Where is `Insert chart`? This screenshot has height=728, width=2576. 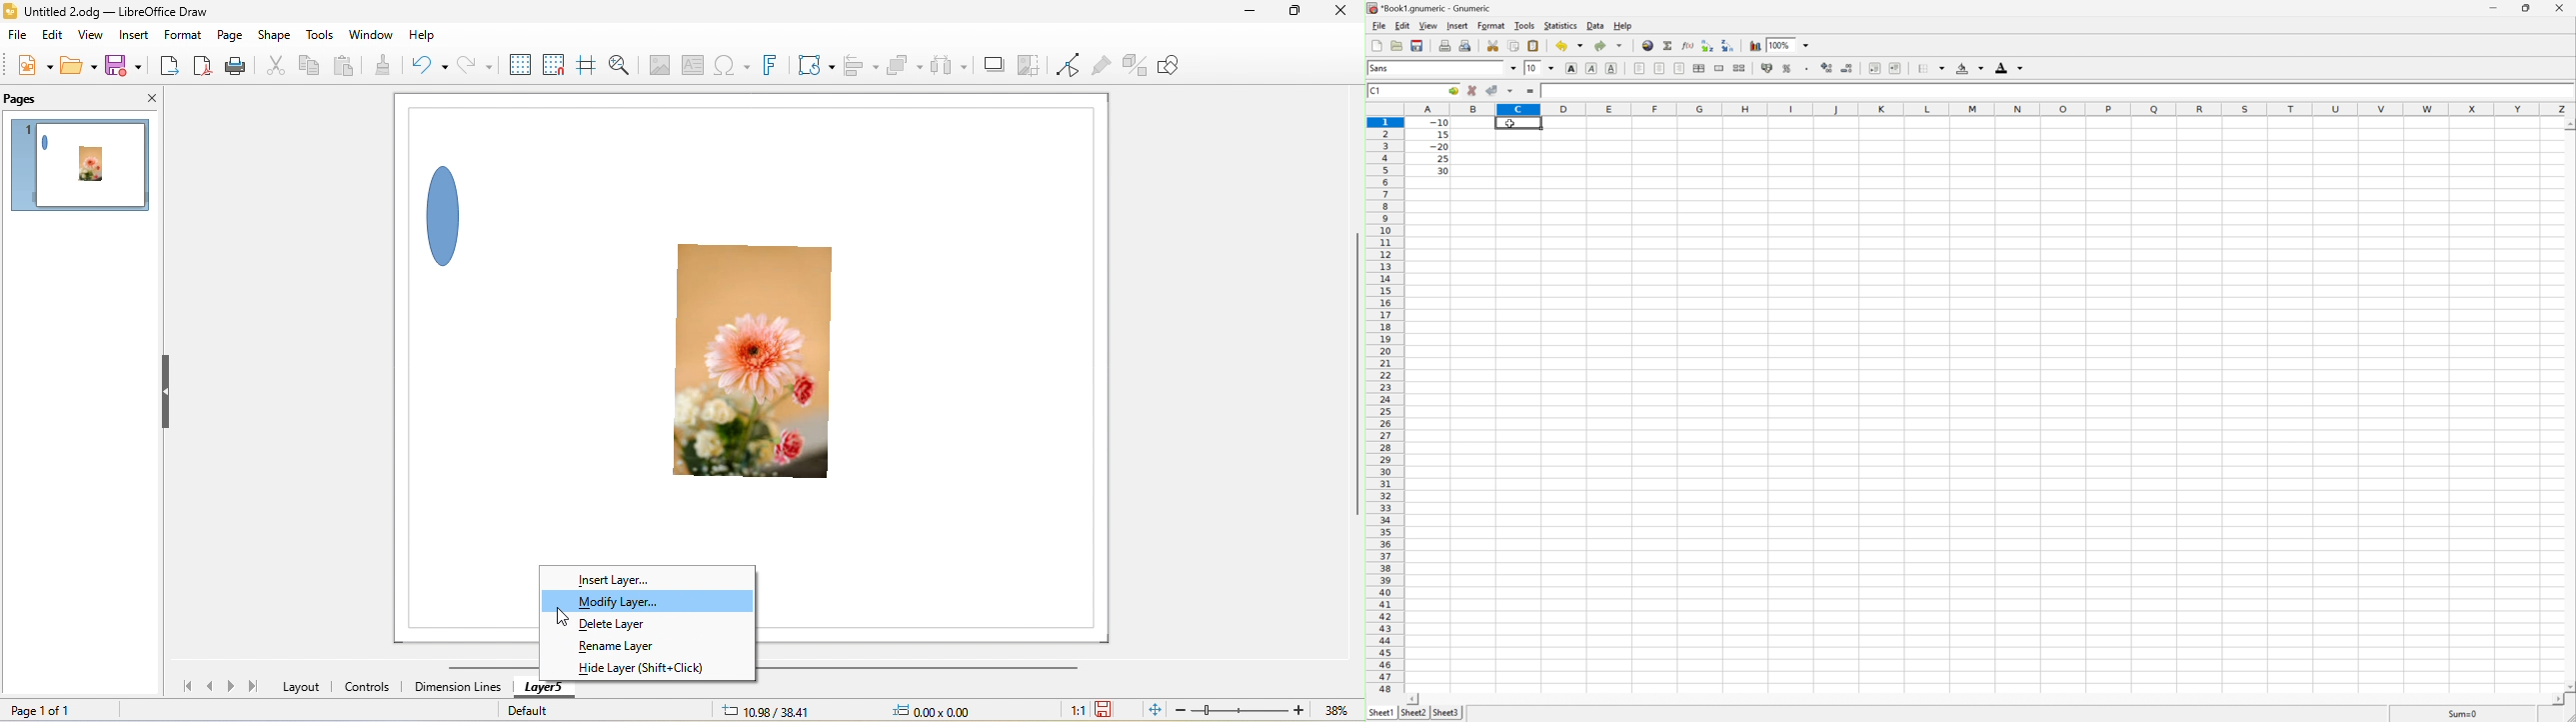
Insert chart is located at coordinates (1755, 44).